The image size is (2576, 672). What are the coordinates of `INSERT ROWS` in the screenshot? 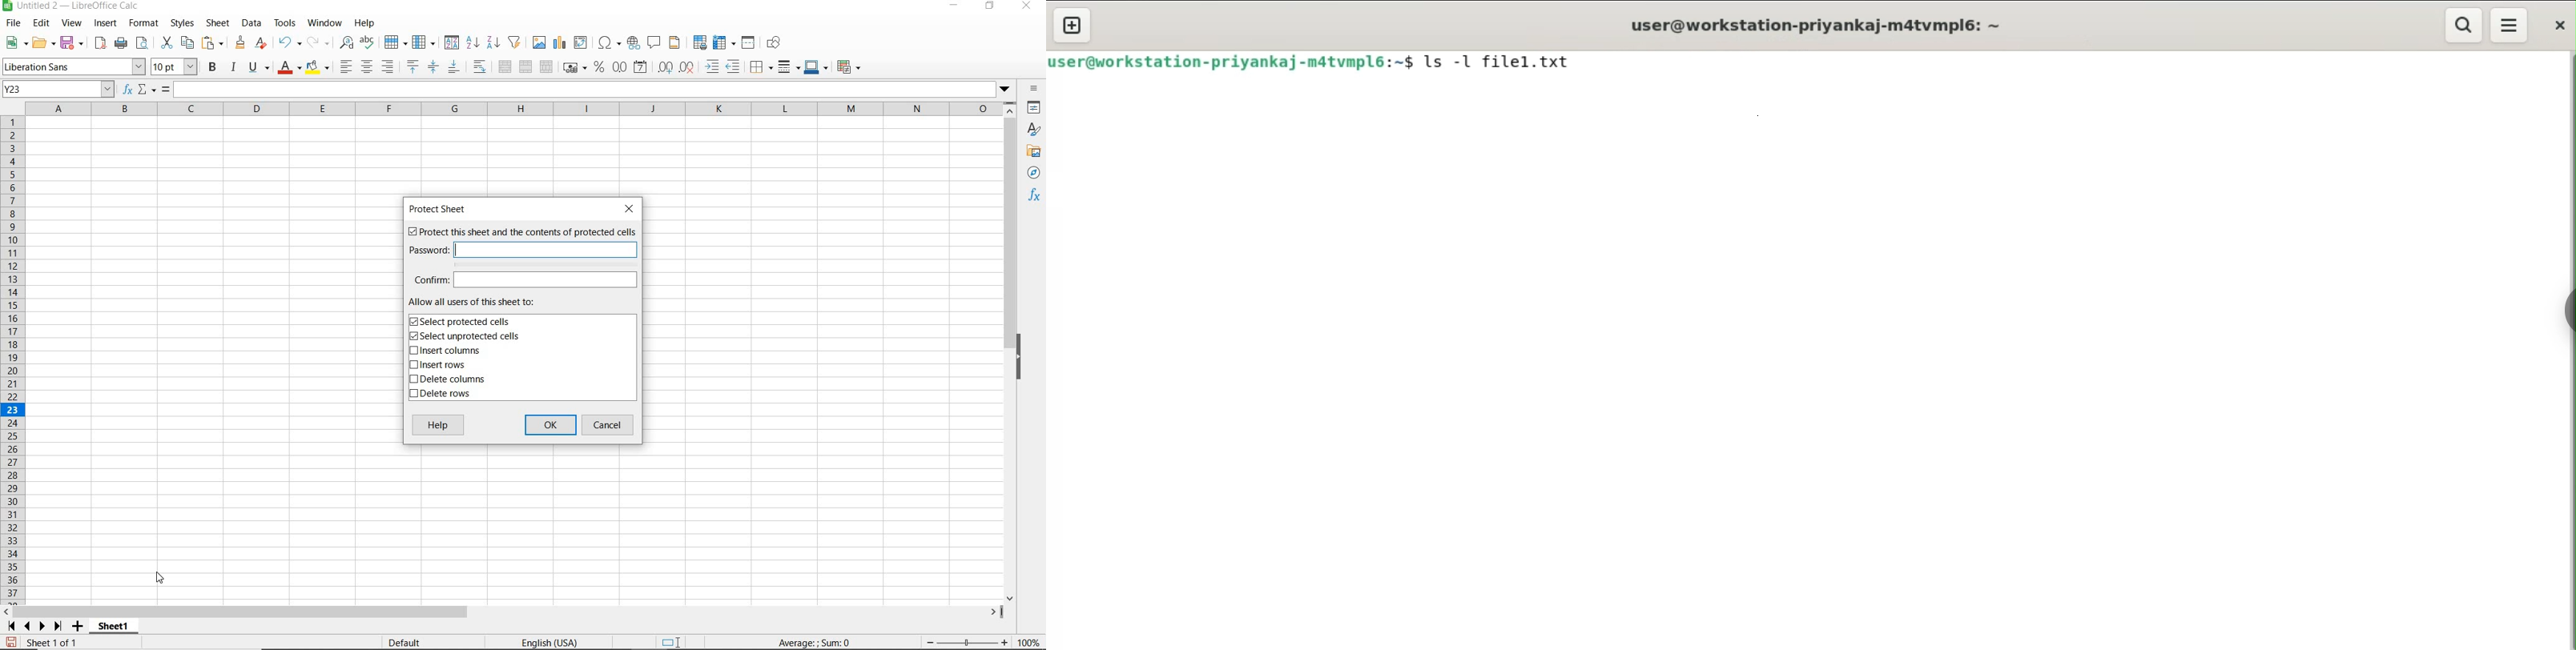 It's located at (442, 365).